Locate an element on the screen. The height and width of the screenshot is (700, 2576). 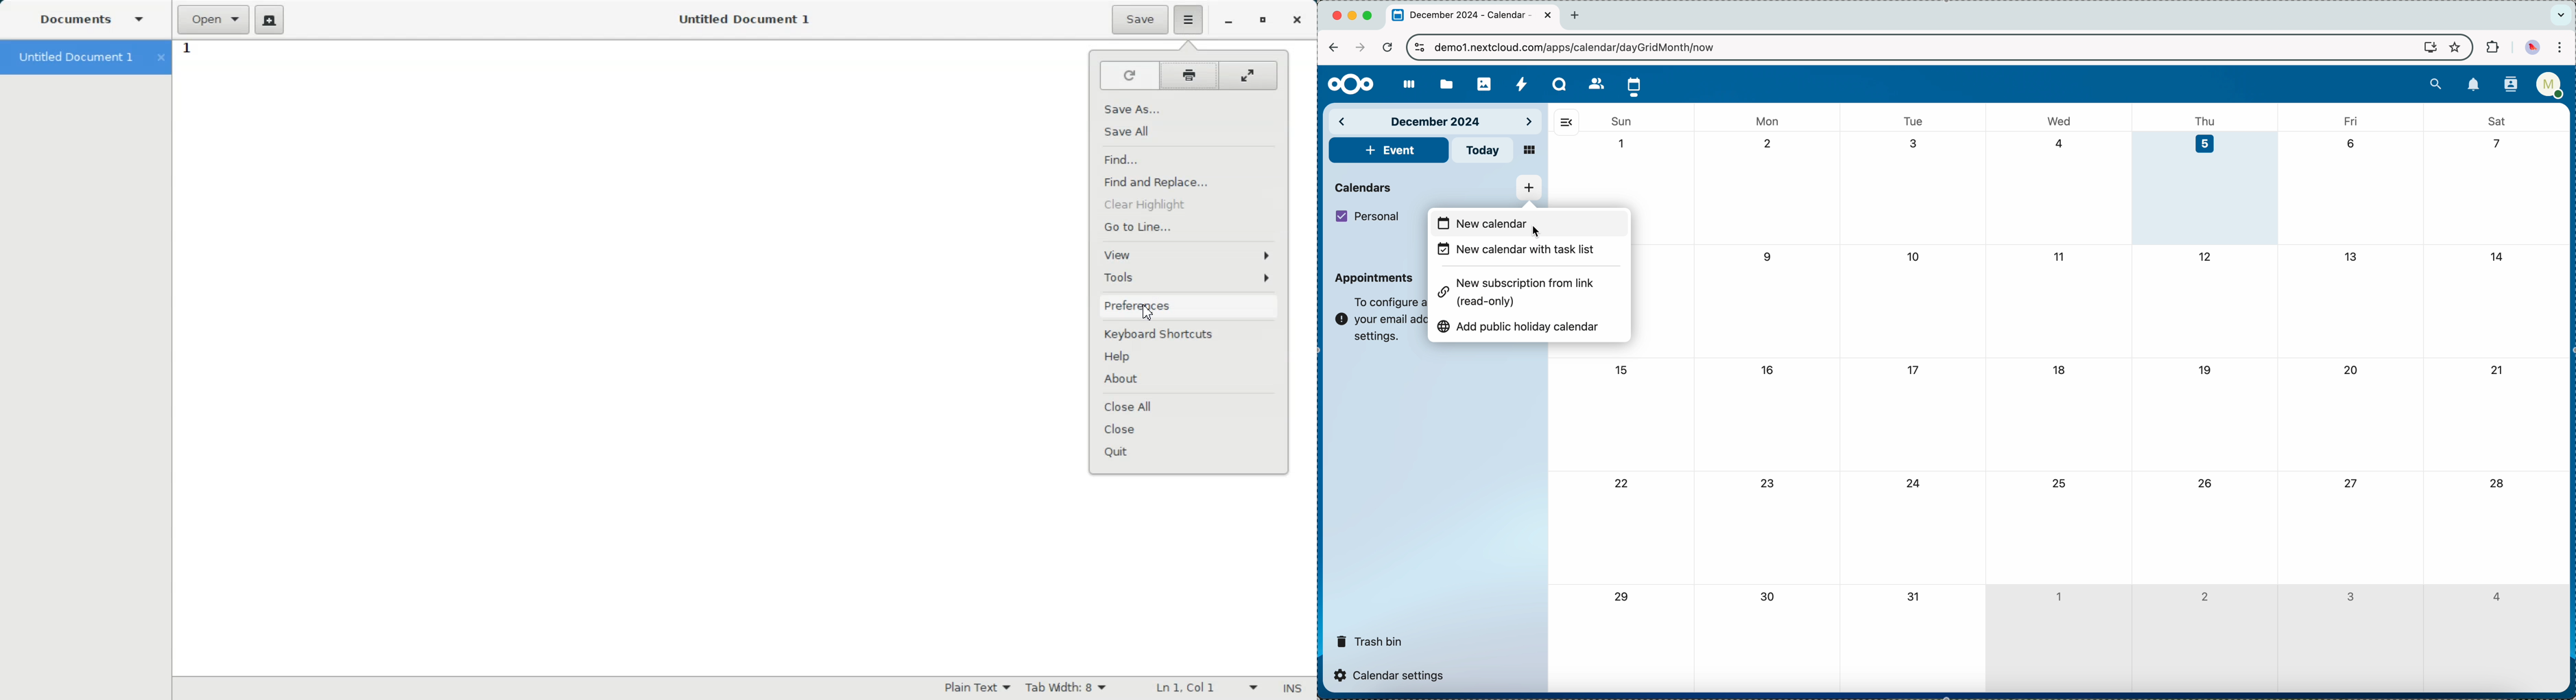
profile picture is located at coordinates (2532, 47).